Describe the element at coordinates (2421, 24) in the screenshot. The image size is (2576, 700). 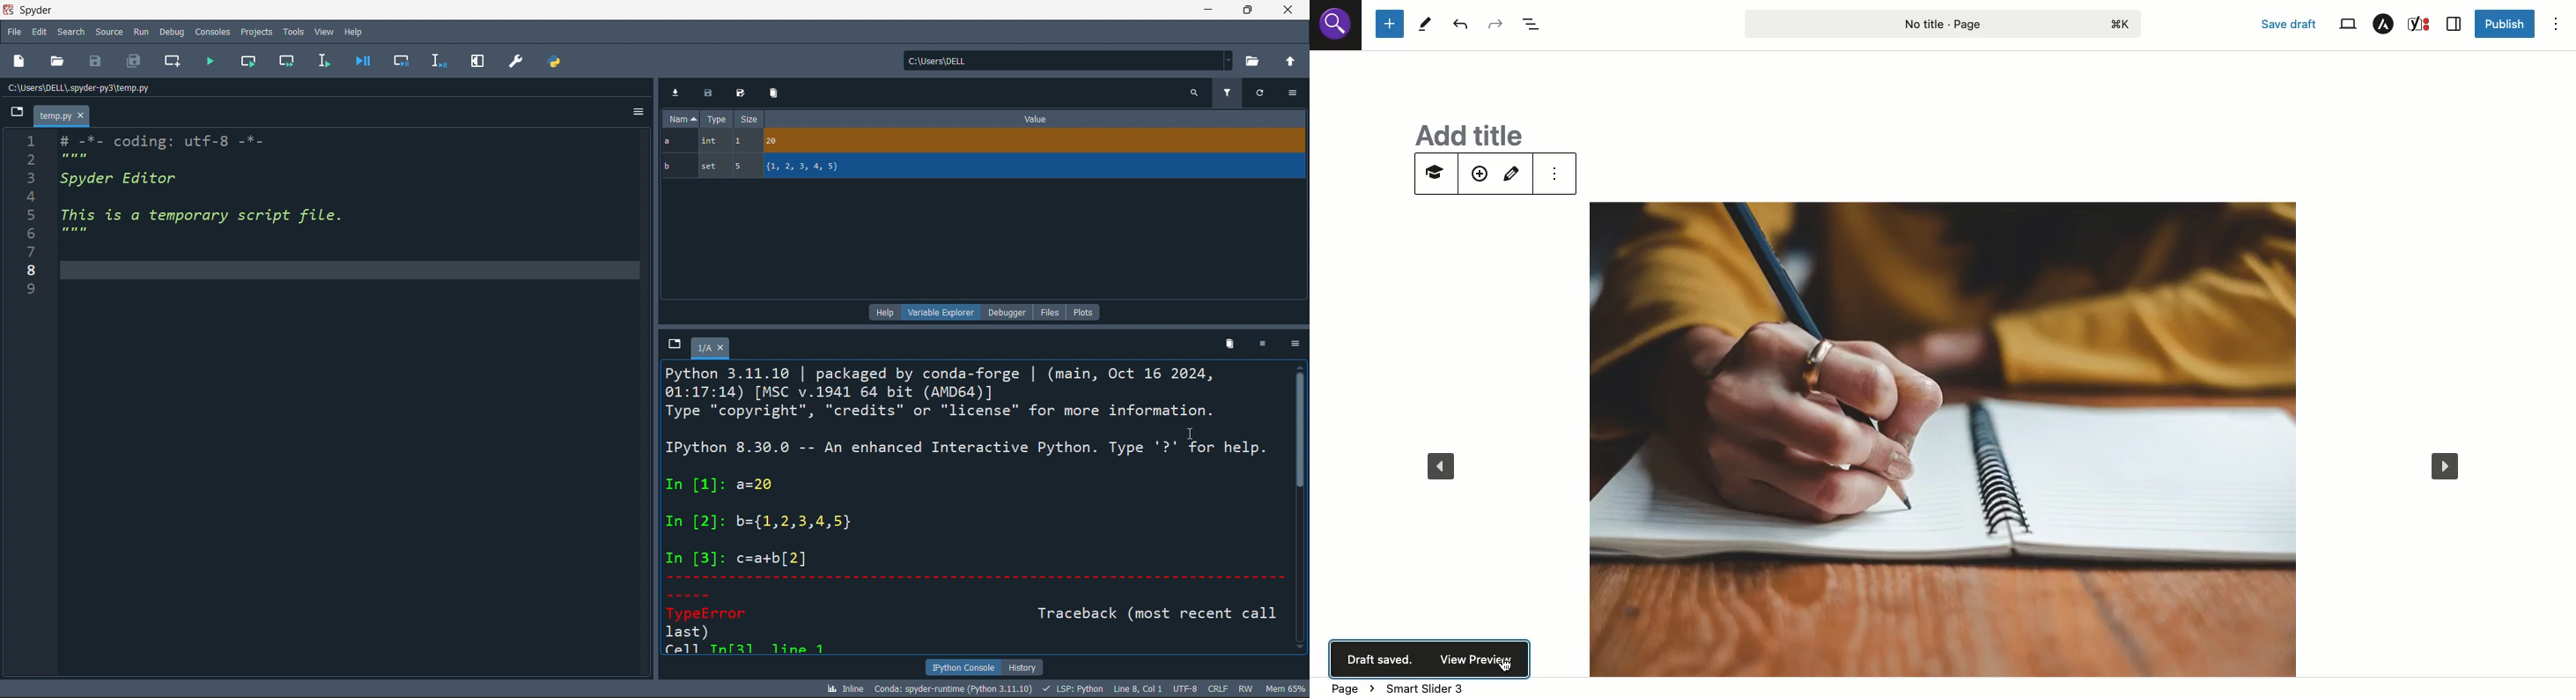
I see `Yoast` at that location.